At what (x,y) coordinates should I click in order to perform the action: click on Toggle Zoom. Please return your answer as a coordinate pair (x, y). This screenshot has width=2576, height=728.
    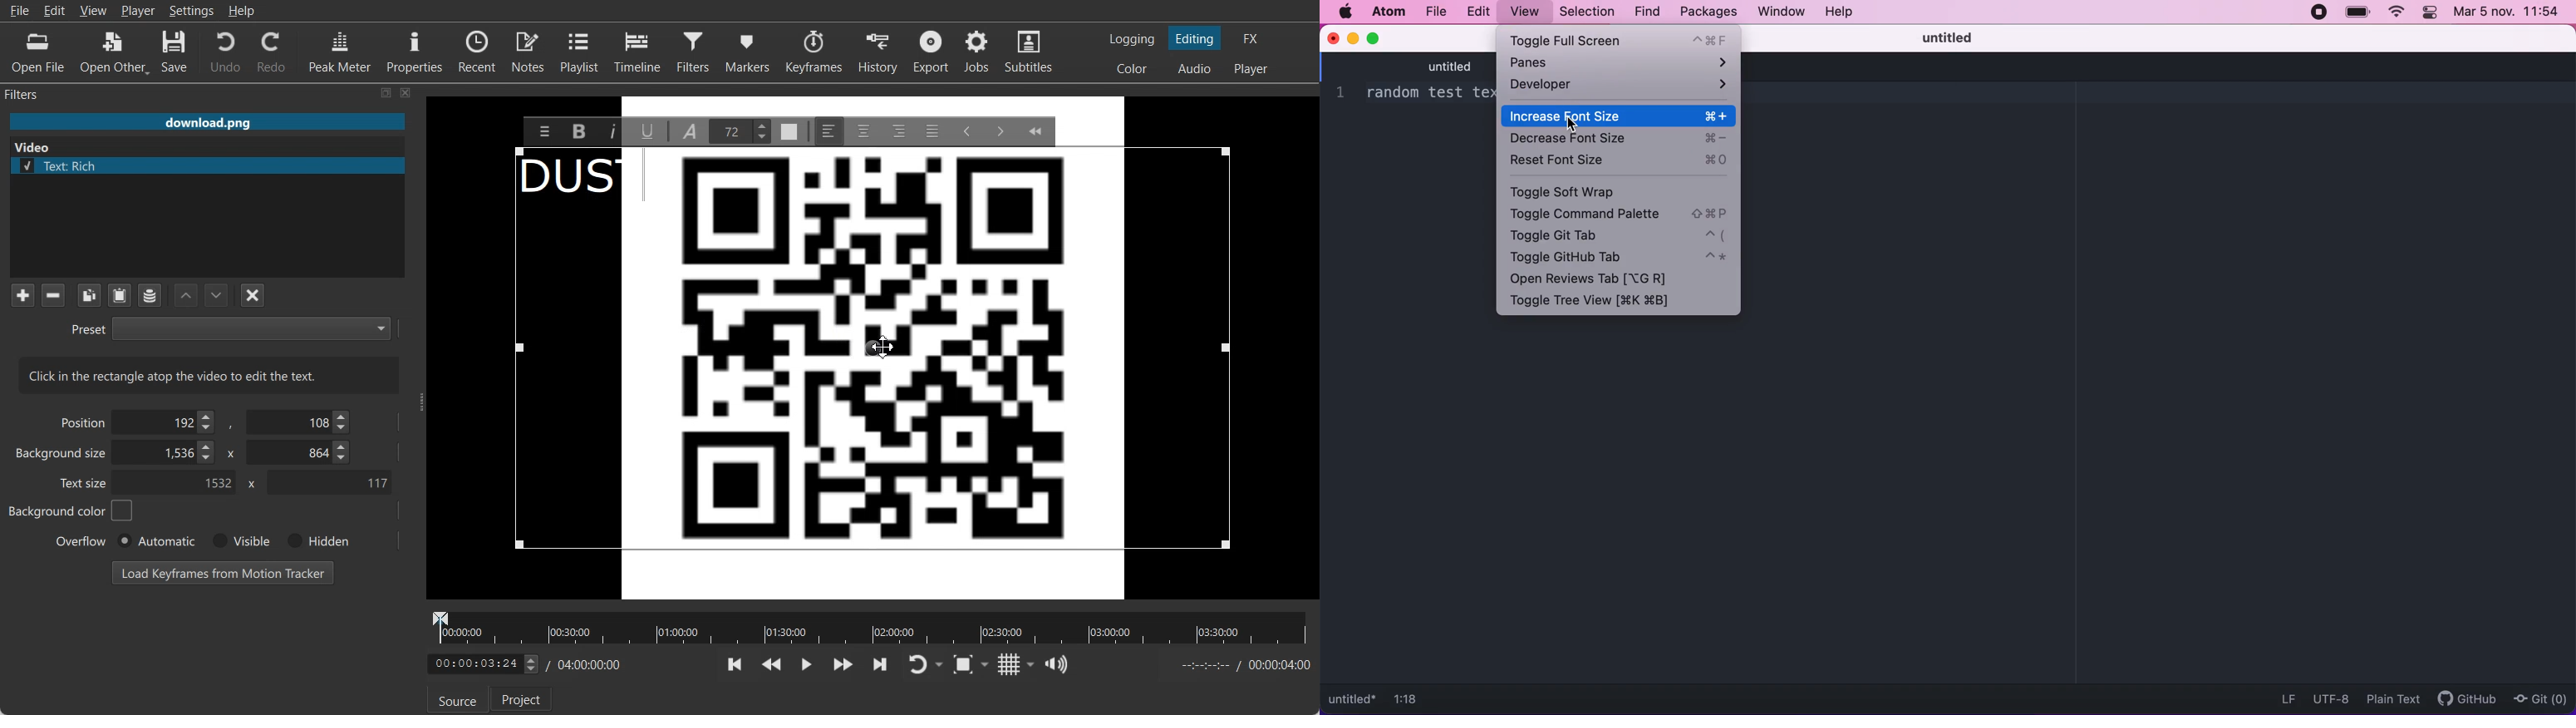
    Looking at the image, I should click on (965, 665).